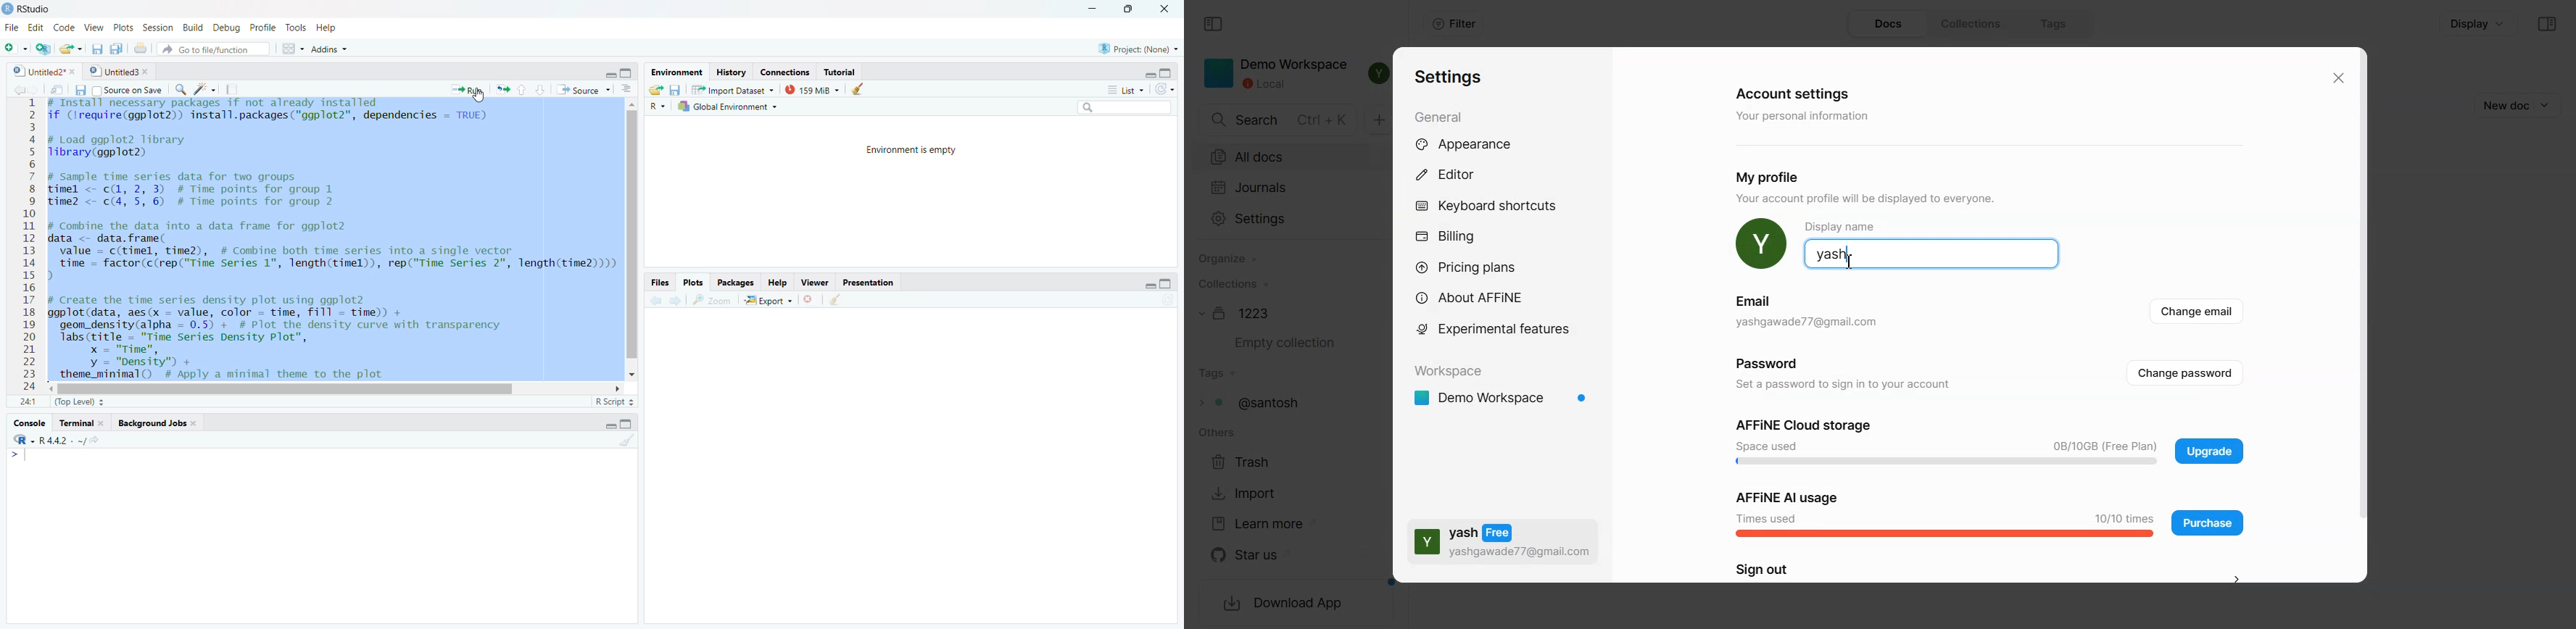 The width and height of the screenshot is (2576, 644). I want to click on Maximize, so click(1167, 73).